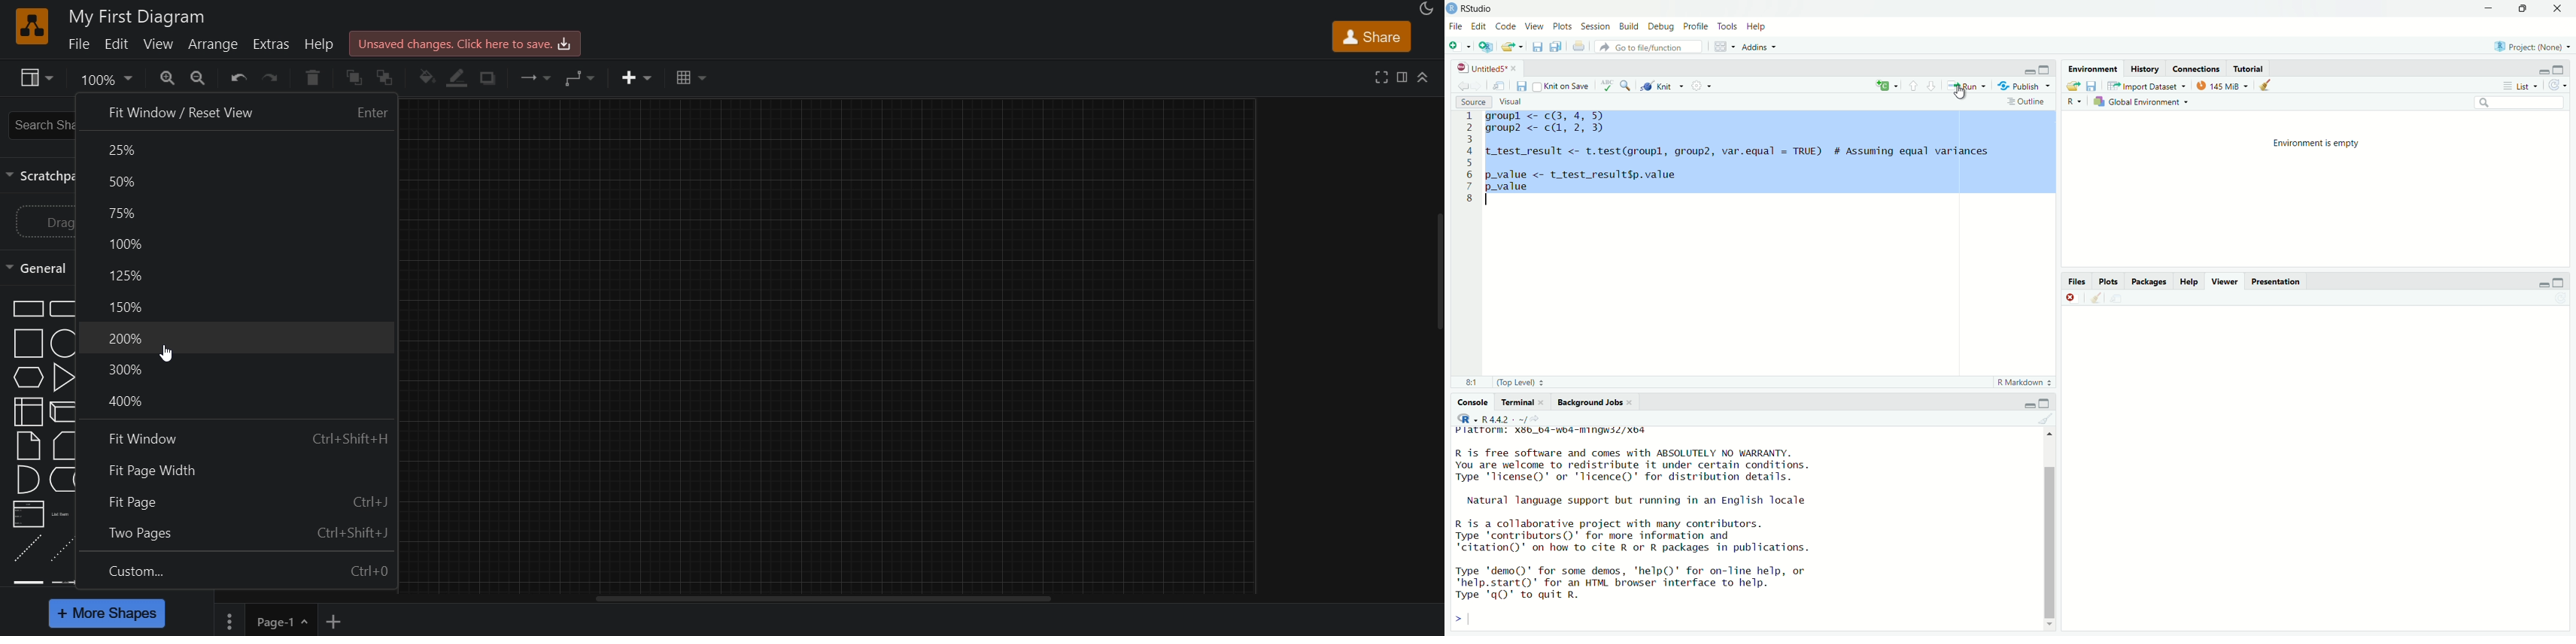 The image size is (2576, 644). What do you see at coordinates (2047, 403) in the screenshot?
I see `maximise` at bounding box center [2047, 403].